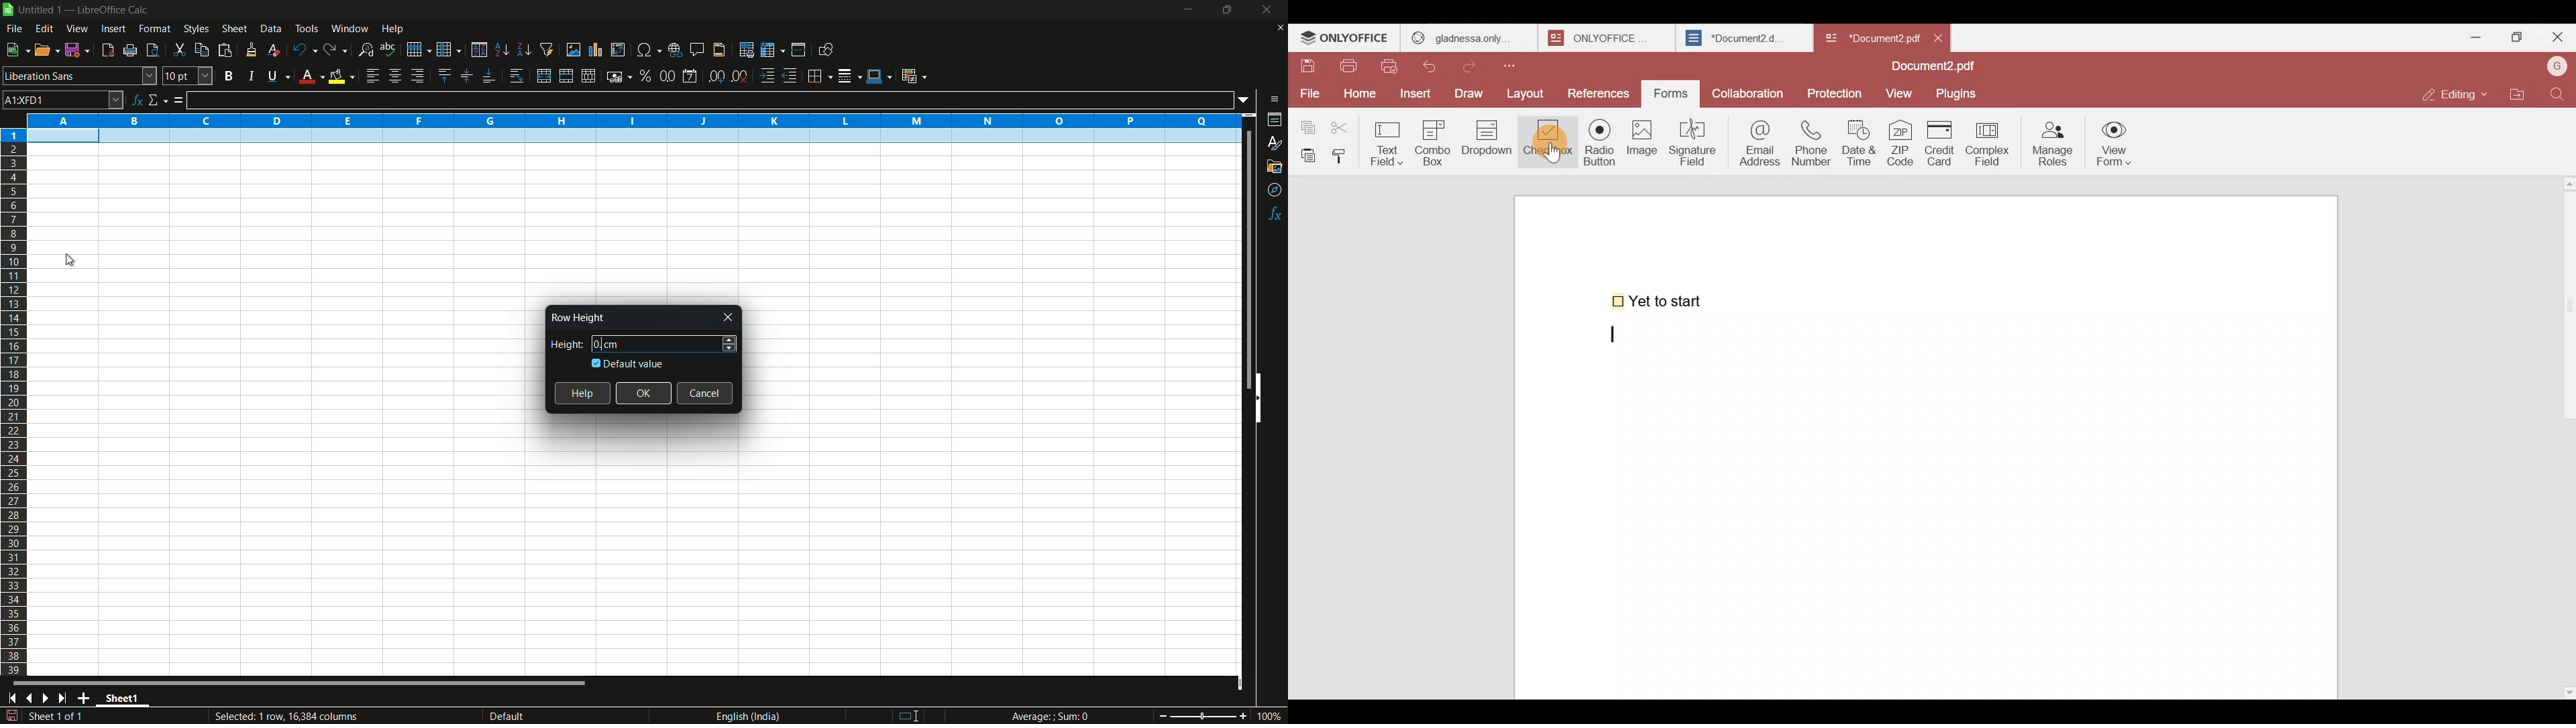  What do you see at coordinates (582, 394) in the screenshot?
I see `help` at bounding box center [582, 394].